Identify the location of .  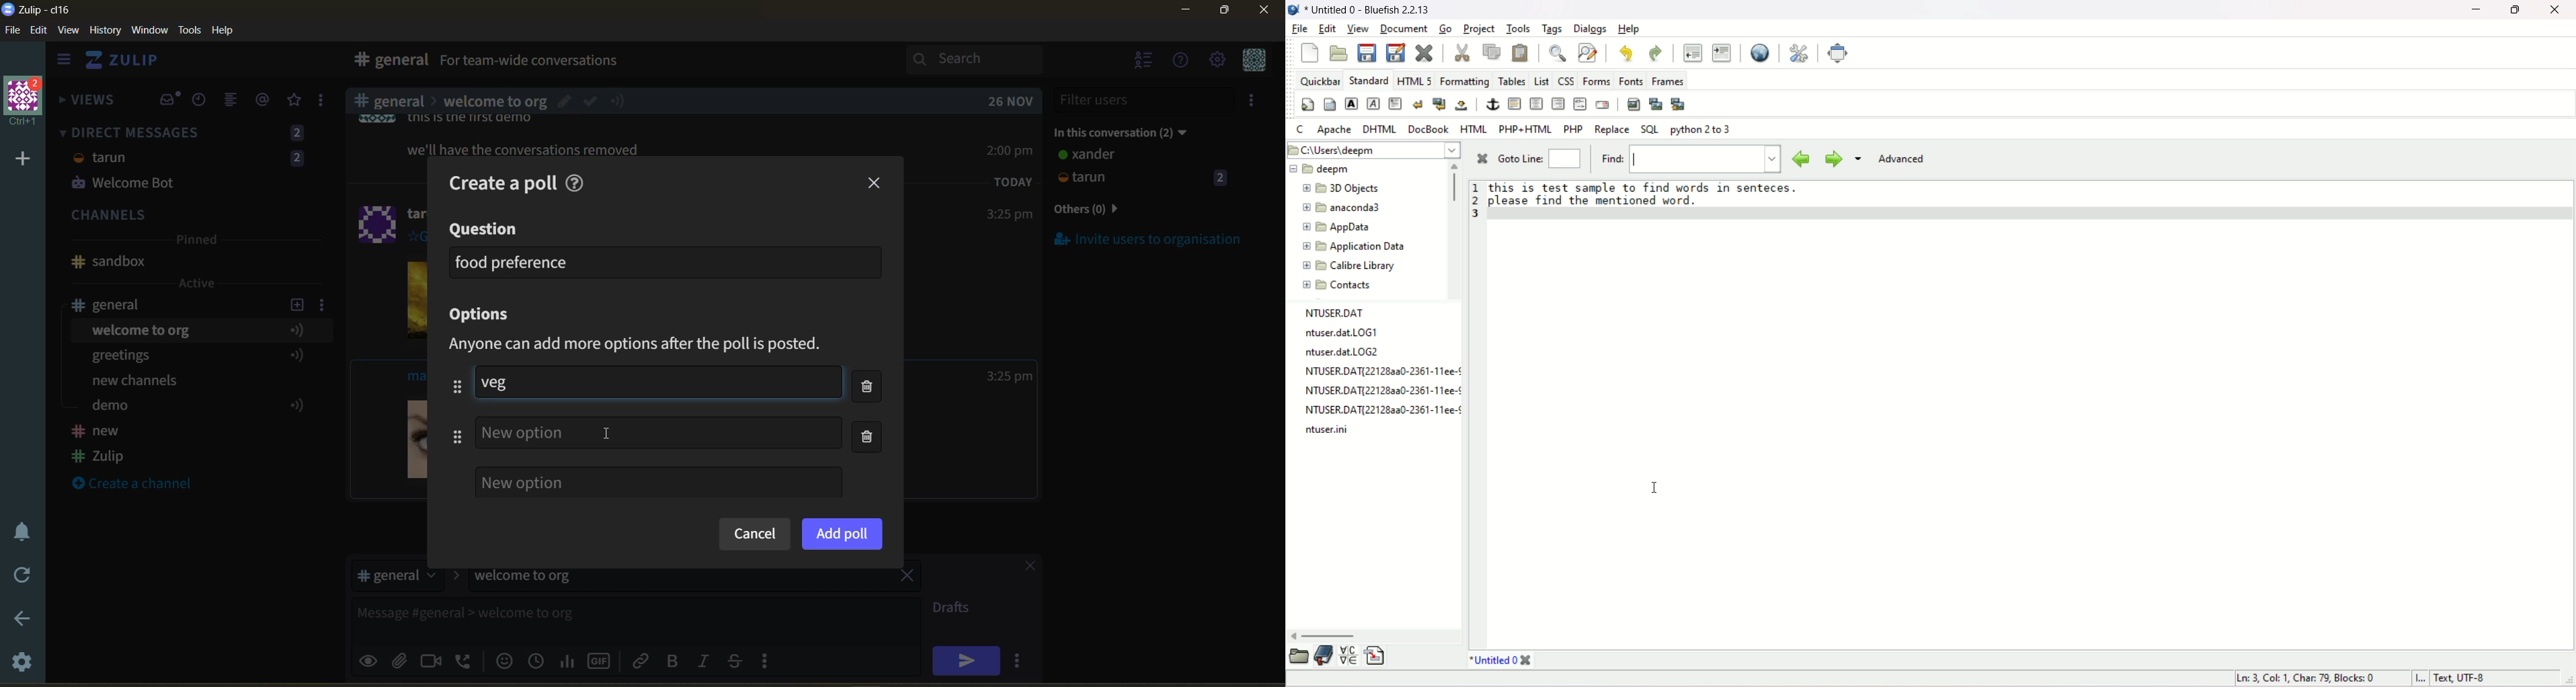
(526, 152).